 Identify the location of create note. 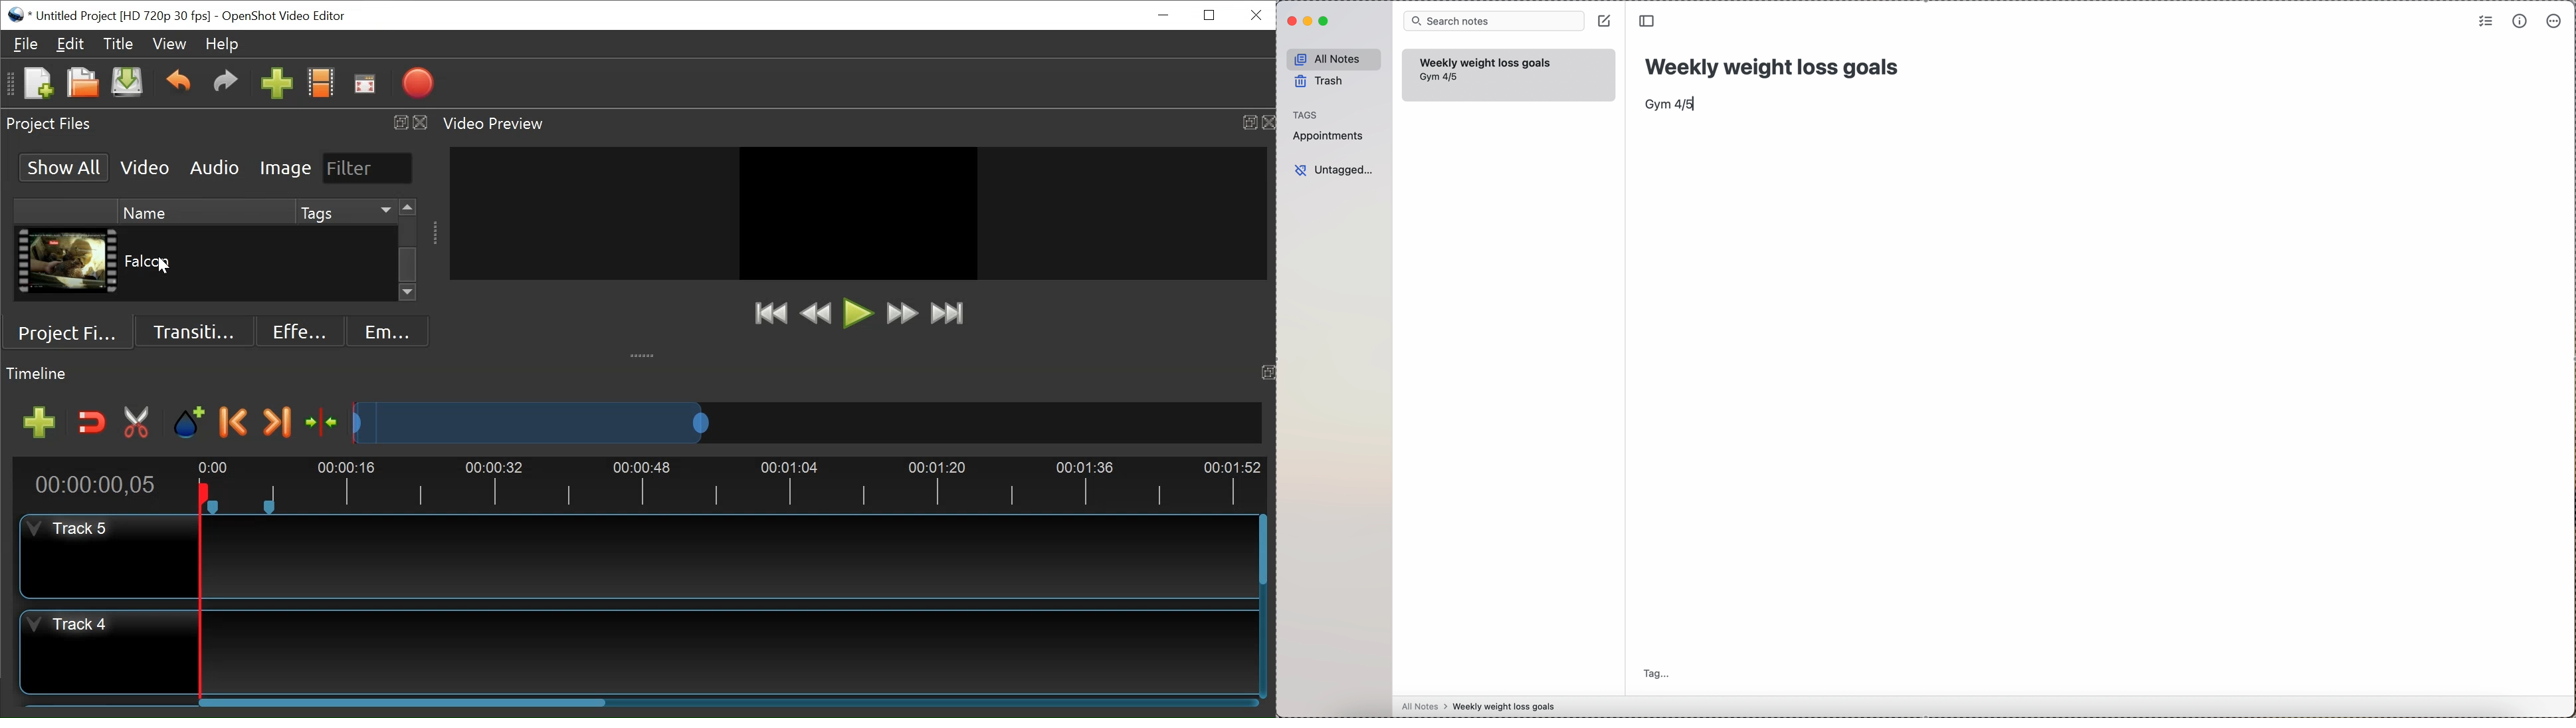
(1605, 21).